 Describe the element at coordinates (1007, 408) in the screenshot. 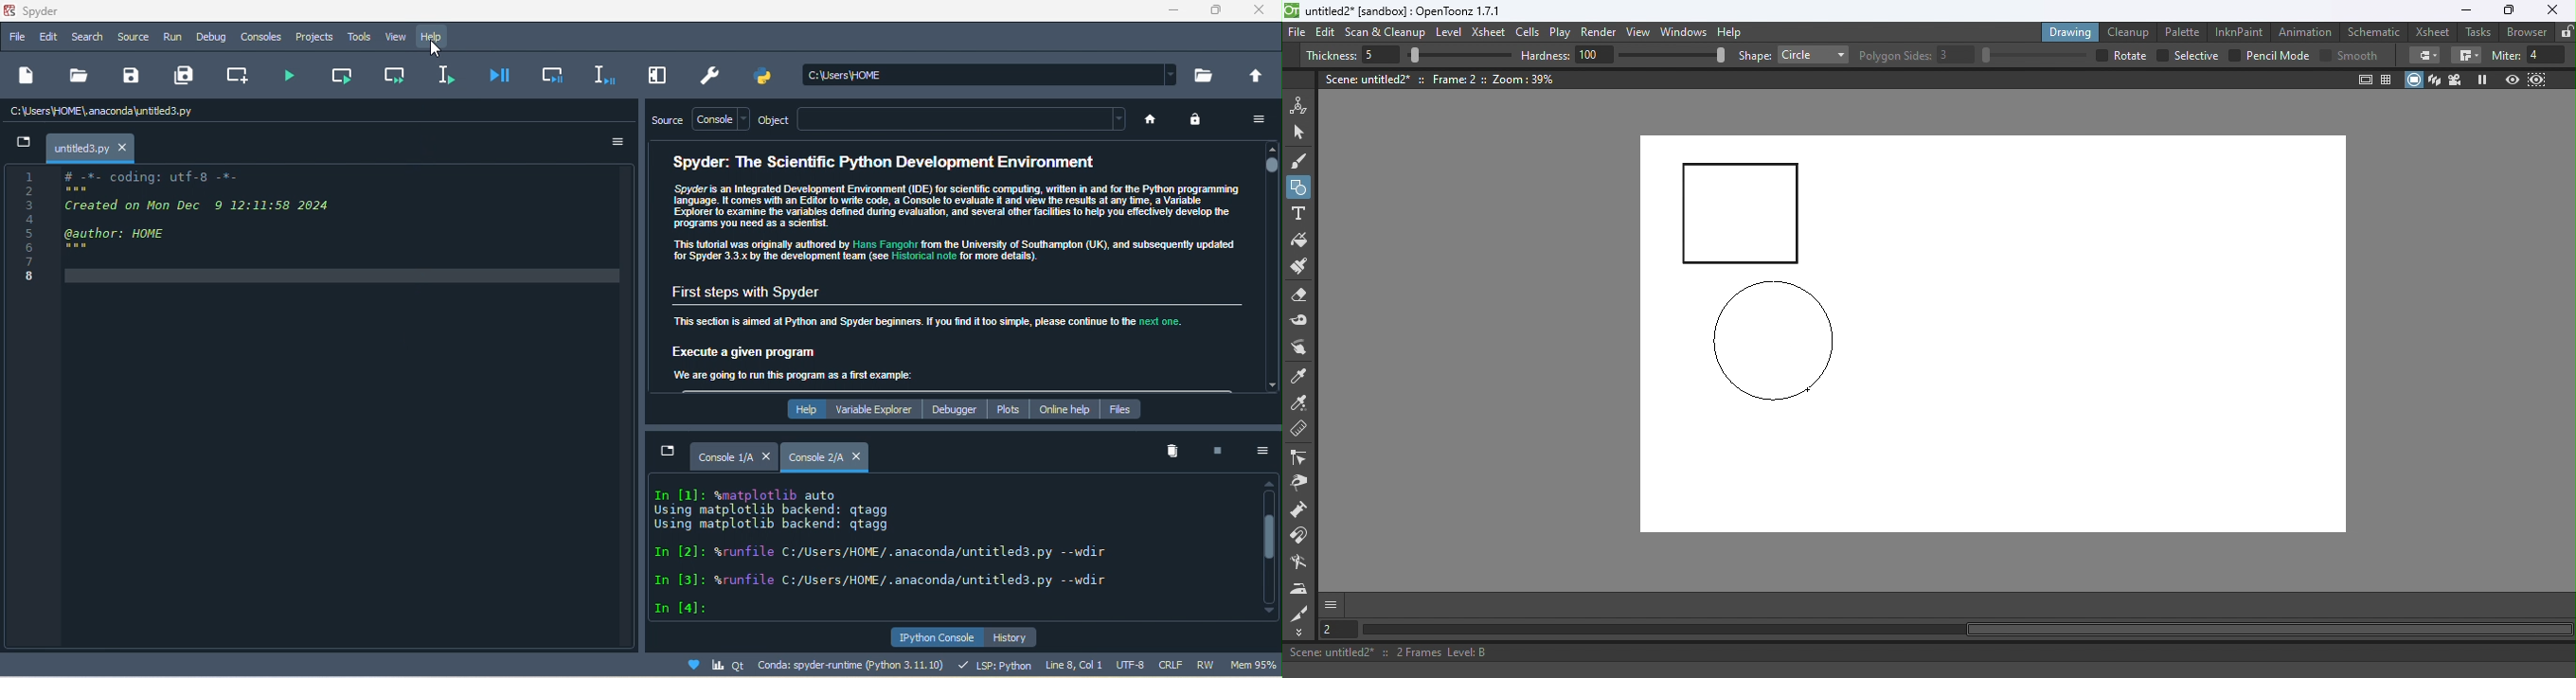

I see `plots` at that location.